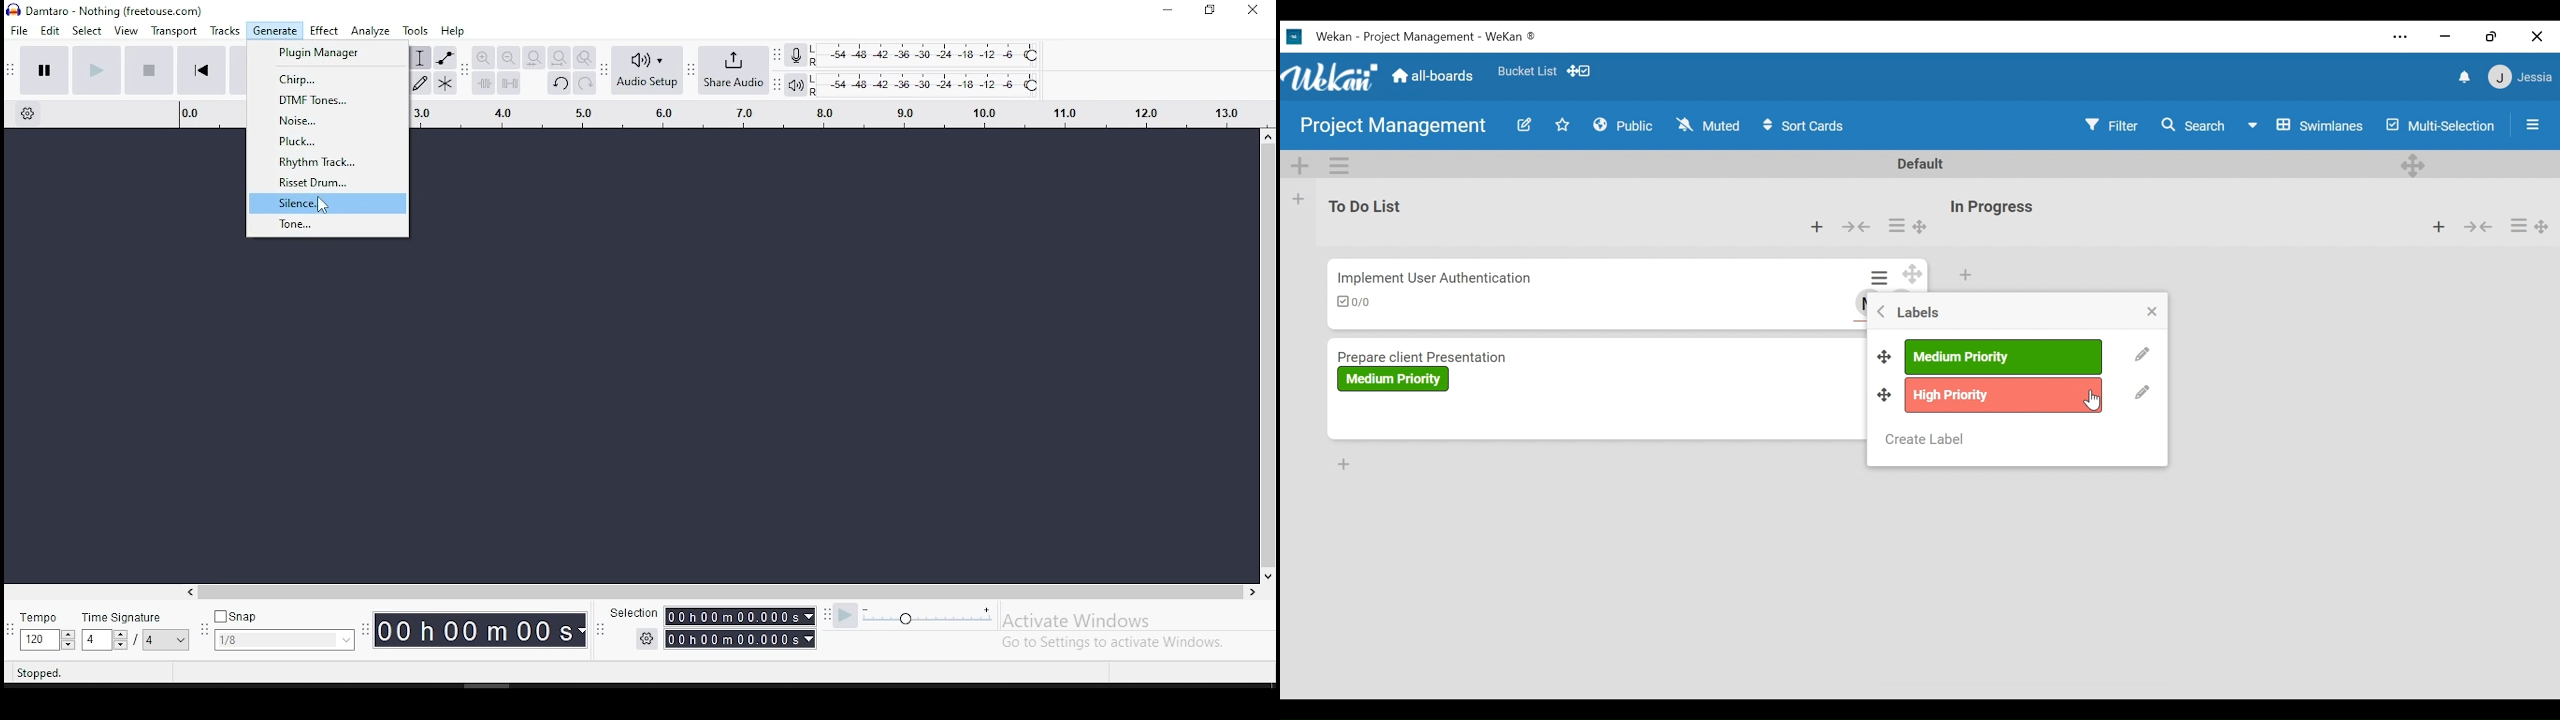  Describe the element at coordinates (825, 114) in the screenshot. I see `track's timing` at that location.